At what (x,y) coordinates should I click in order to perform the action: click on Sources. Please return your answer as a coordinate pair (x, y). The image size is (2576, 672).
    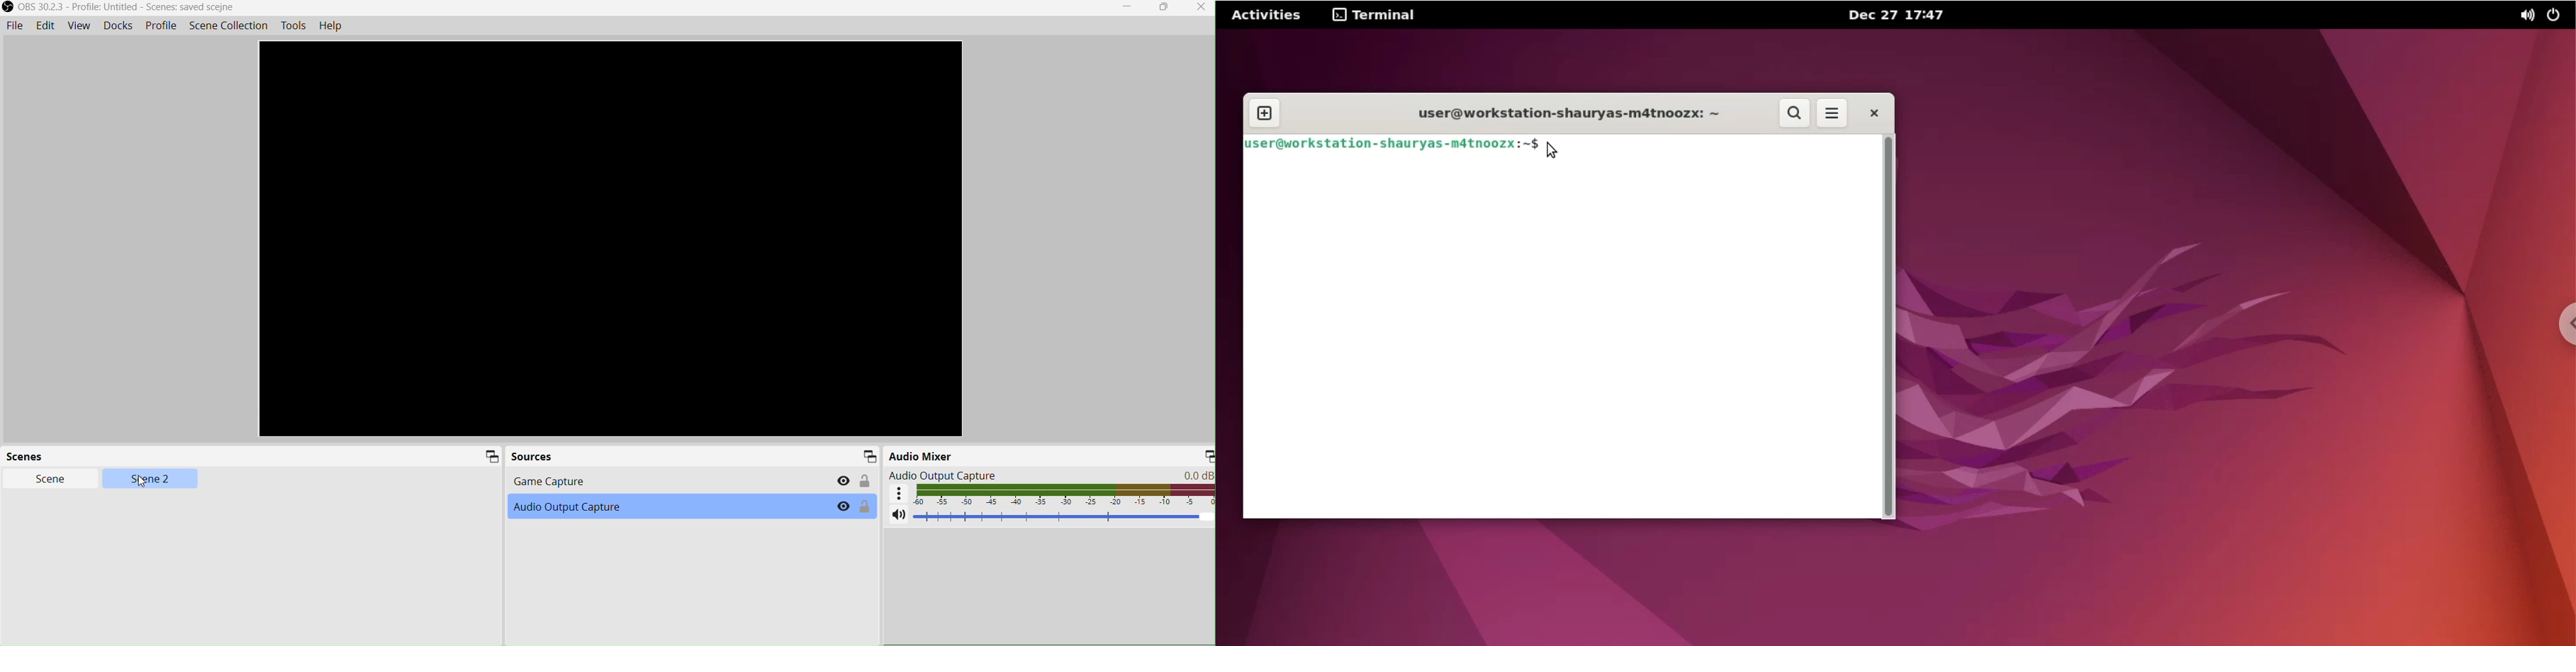
    Looking at the image, I should click on (533, 456).